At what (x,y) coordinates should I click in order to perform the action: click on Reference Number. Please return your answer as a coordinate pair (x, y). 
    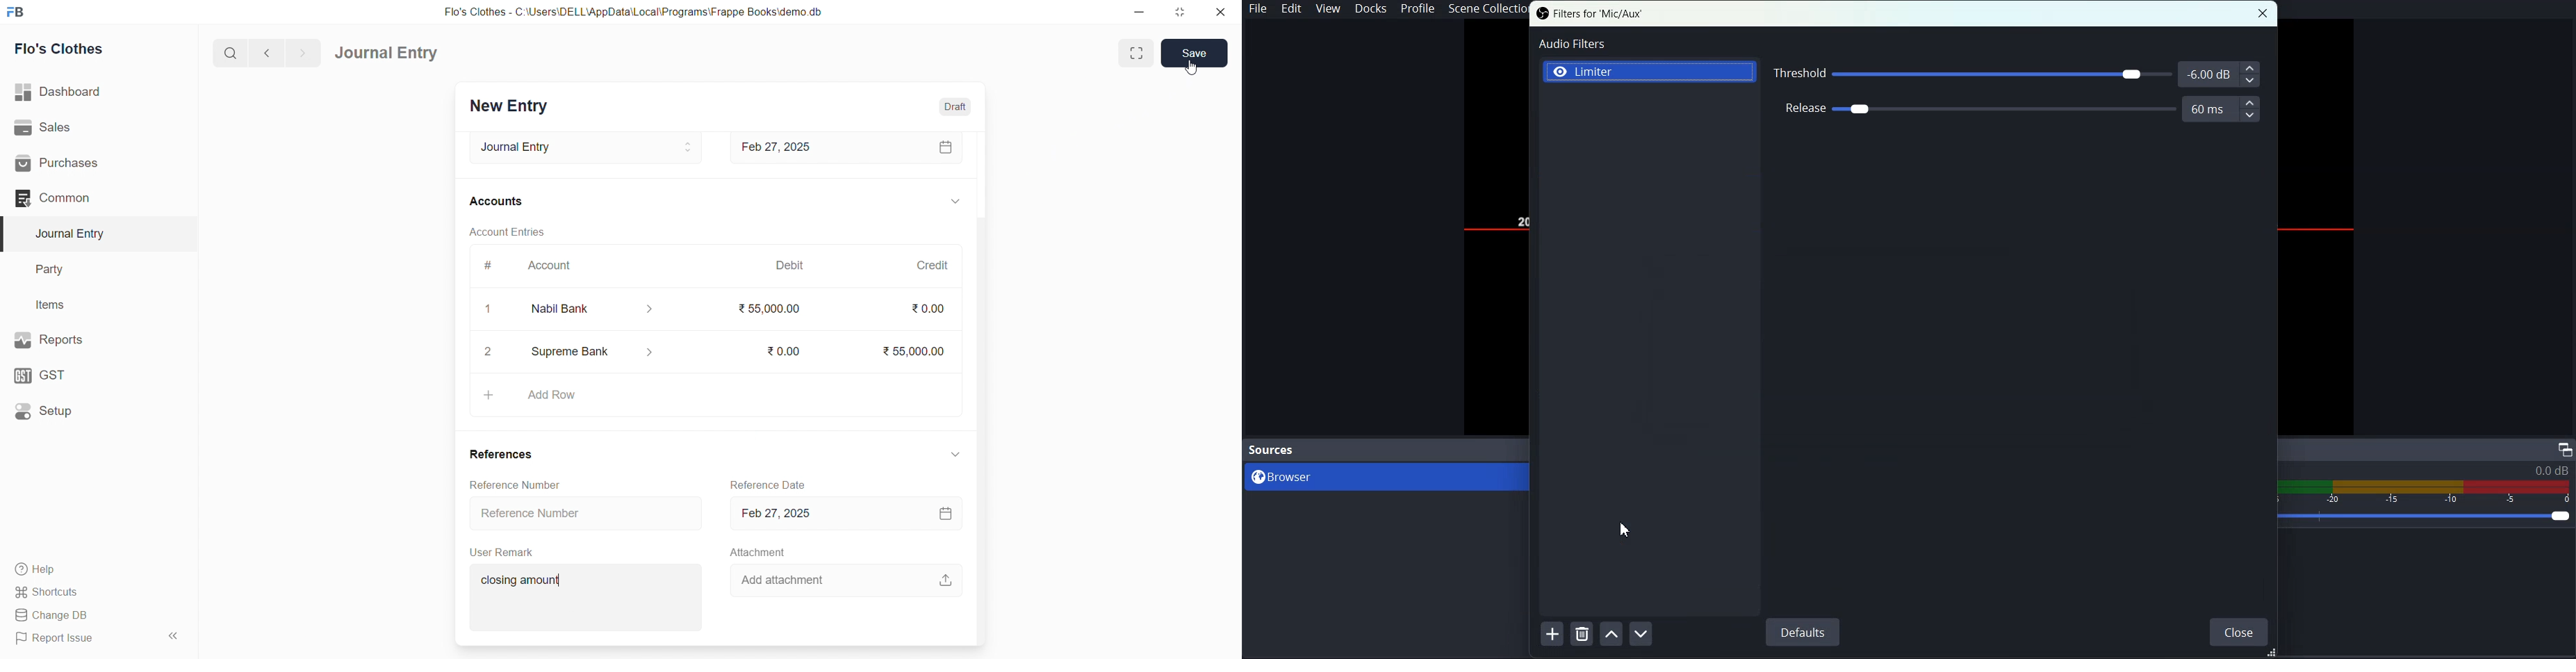
    Looking at the image, I should click on (515, 484).